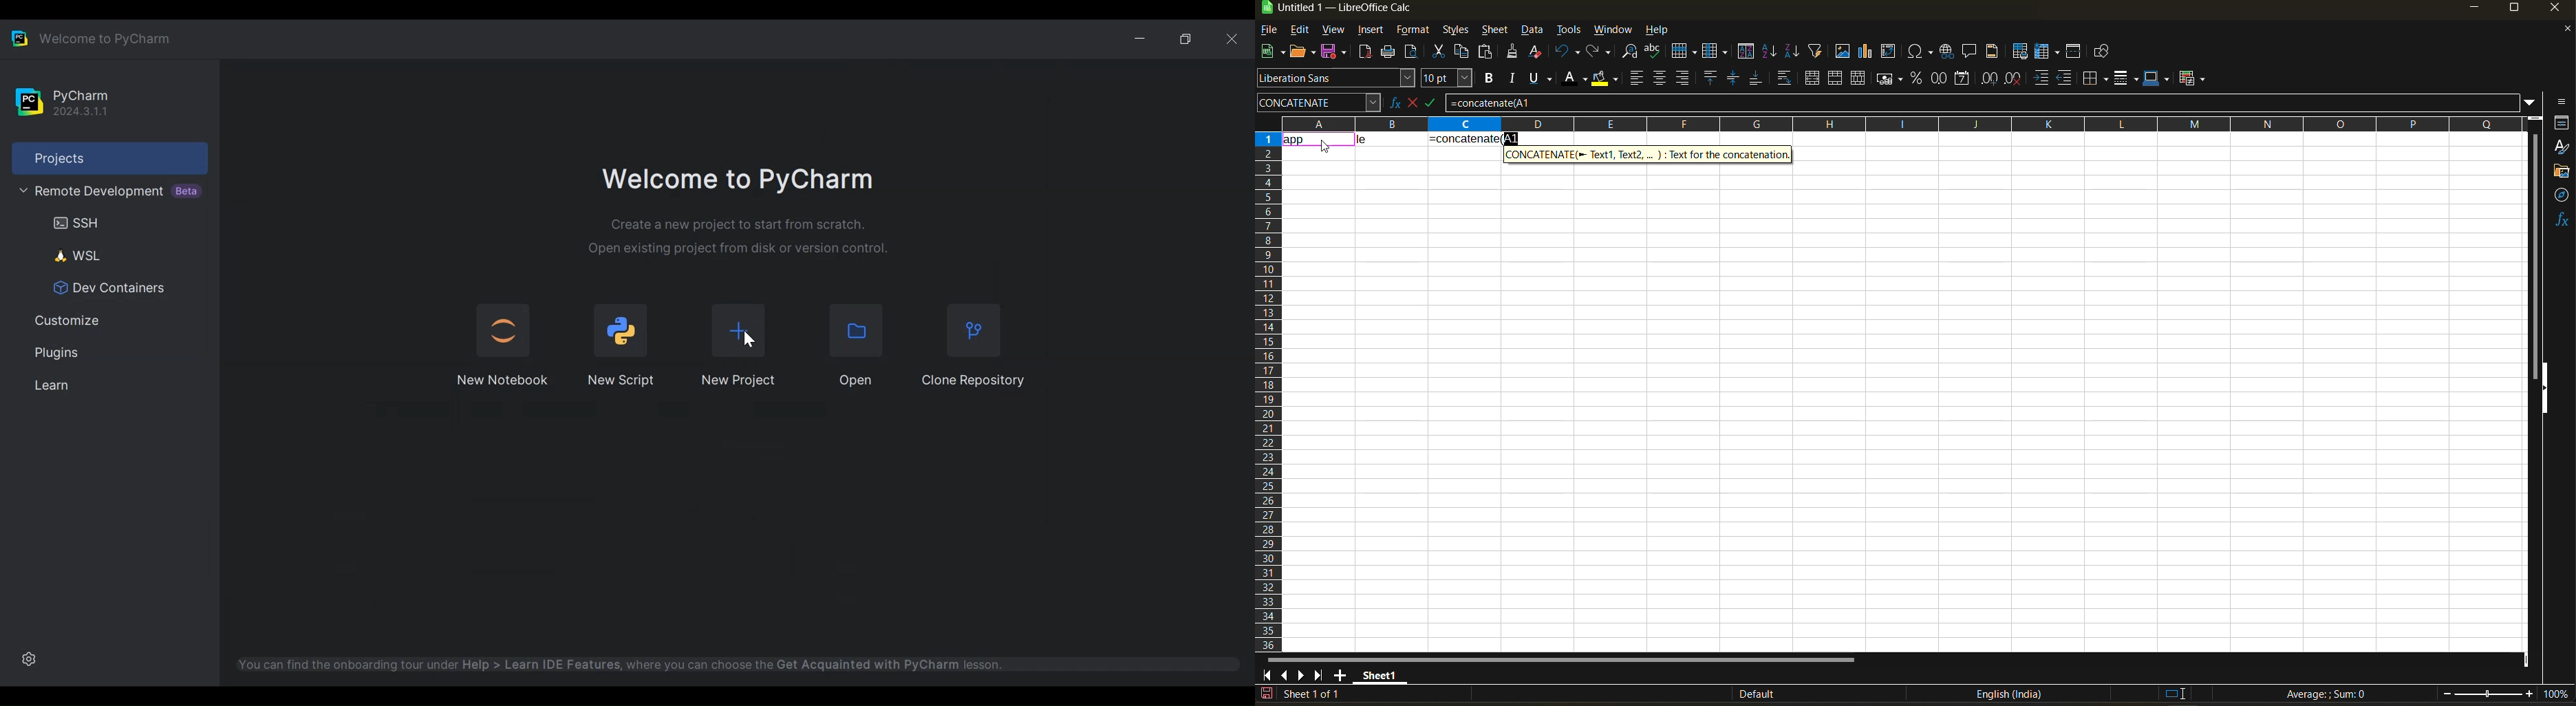  What do you see at coordinates (1600, 52) in the screenshot?
I see `redo ` at bounding box center [1600, 52].